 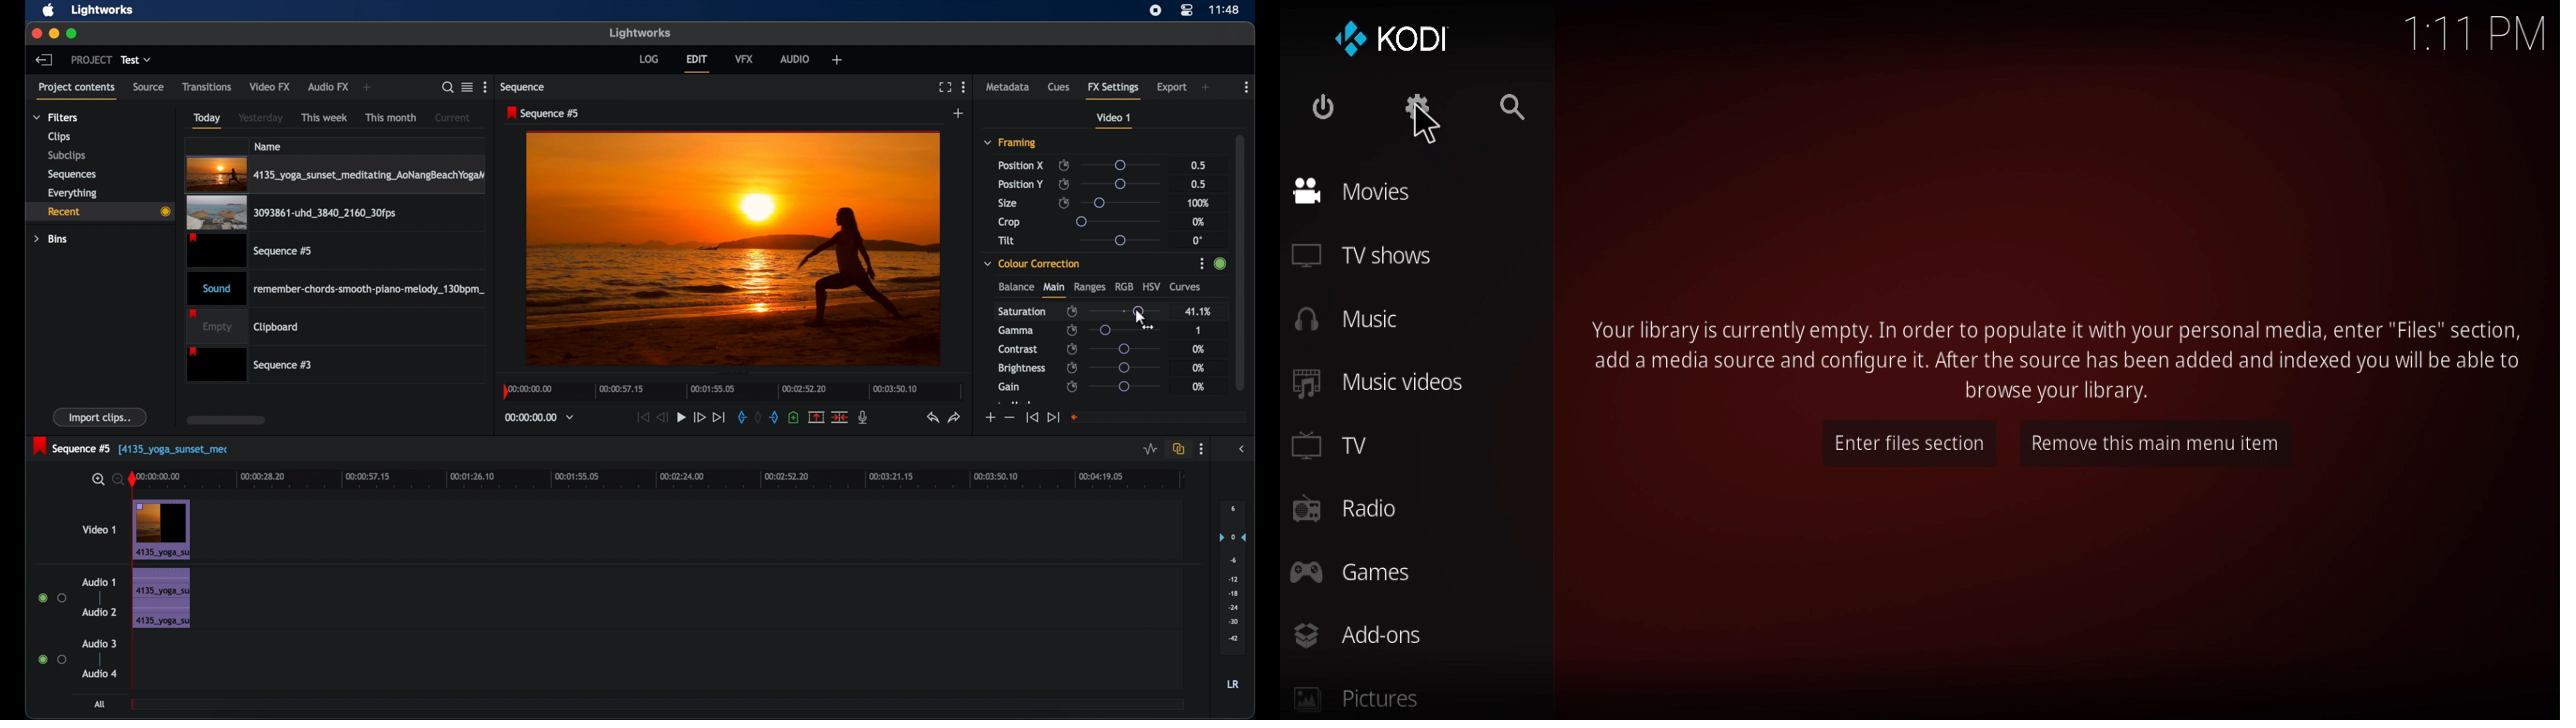 What do you see at coordinates (1172, 87) in the screenshot?
I see `export` at bounding box center [1172, 87].